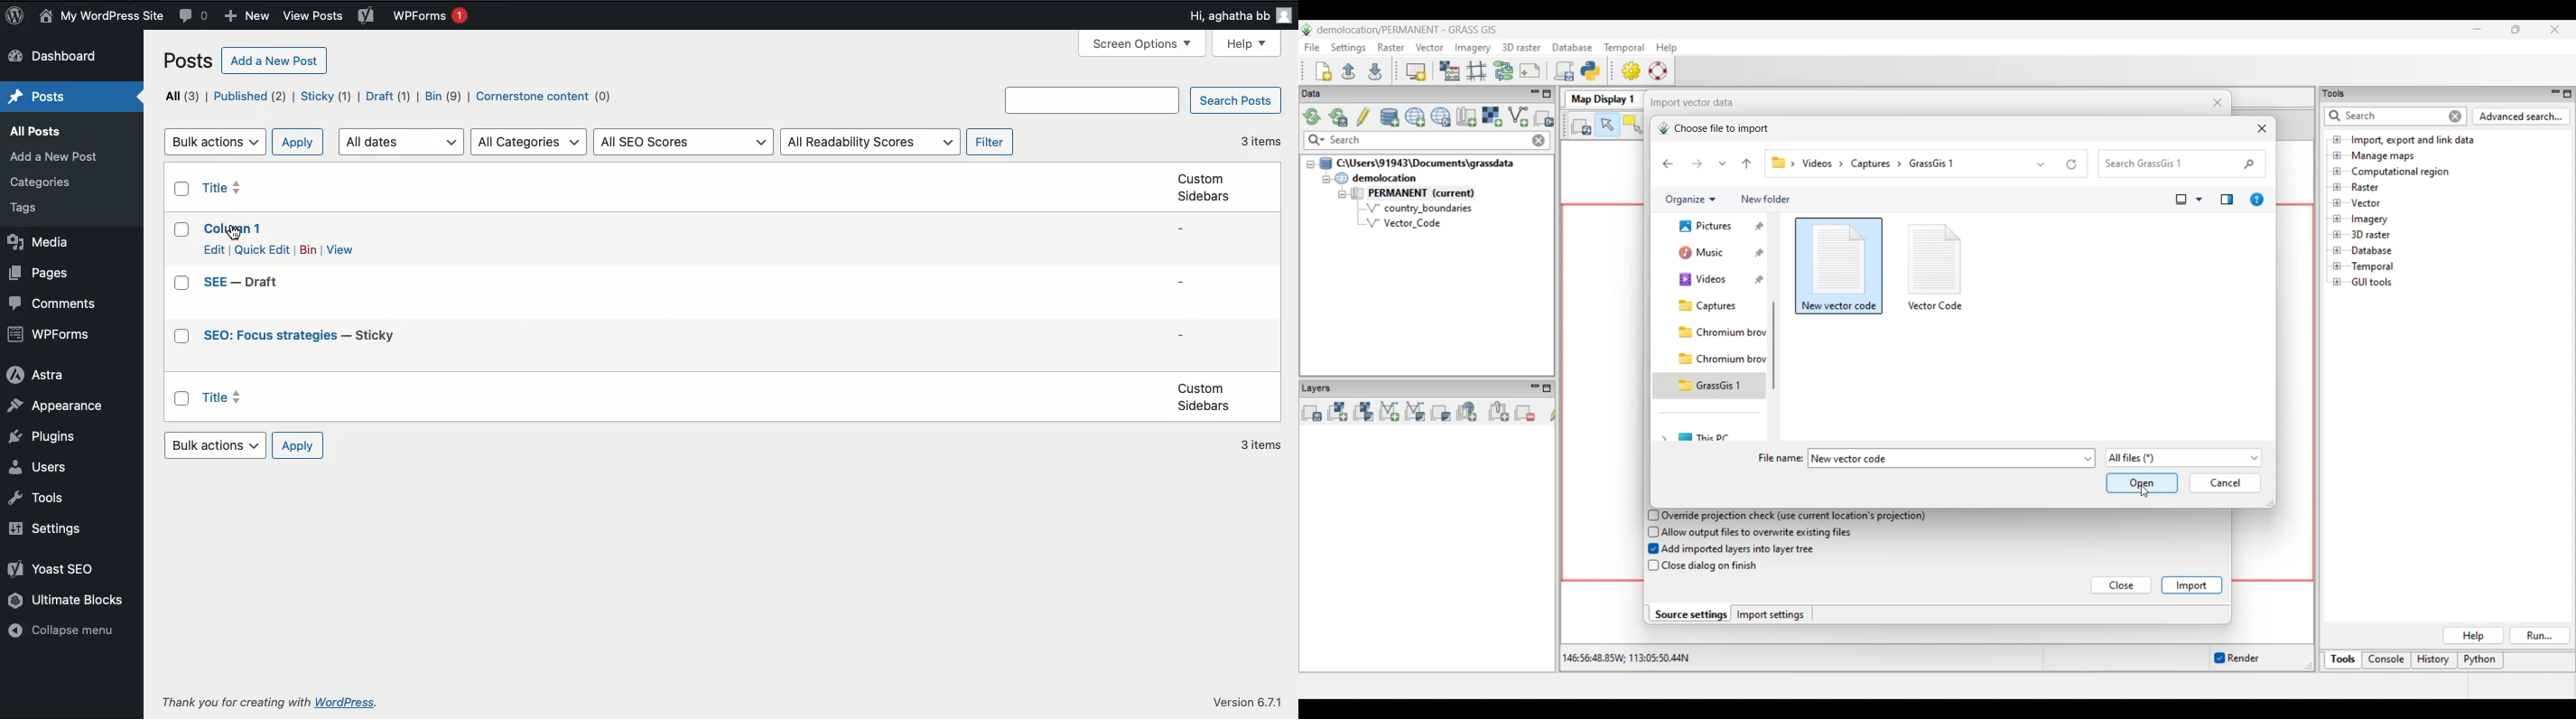 This screenshot has width=2576, height=728. I want to click on Users, so click(42, 468).